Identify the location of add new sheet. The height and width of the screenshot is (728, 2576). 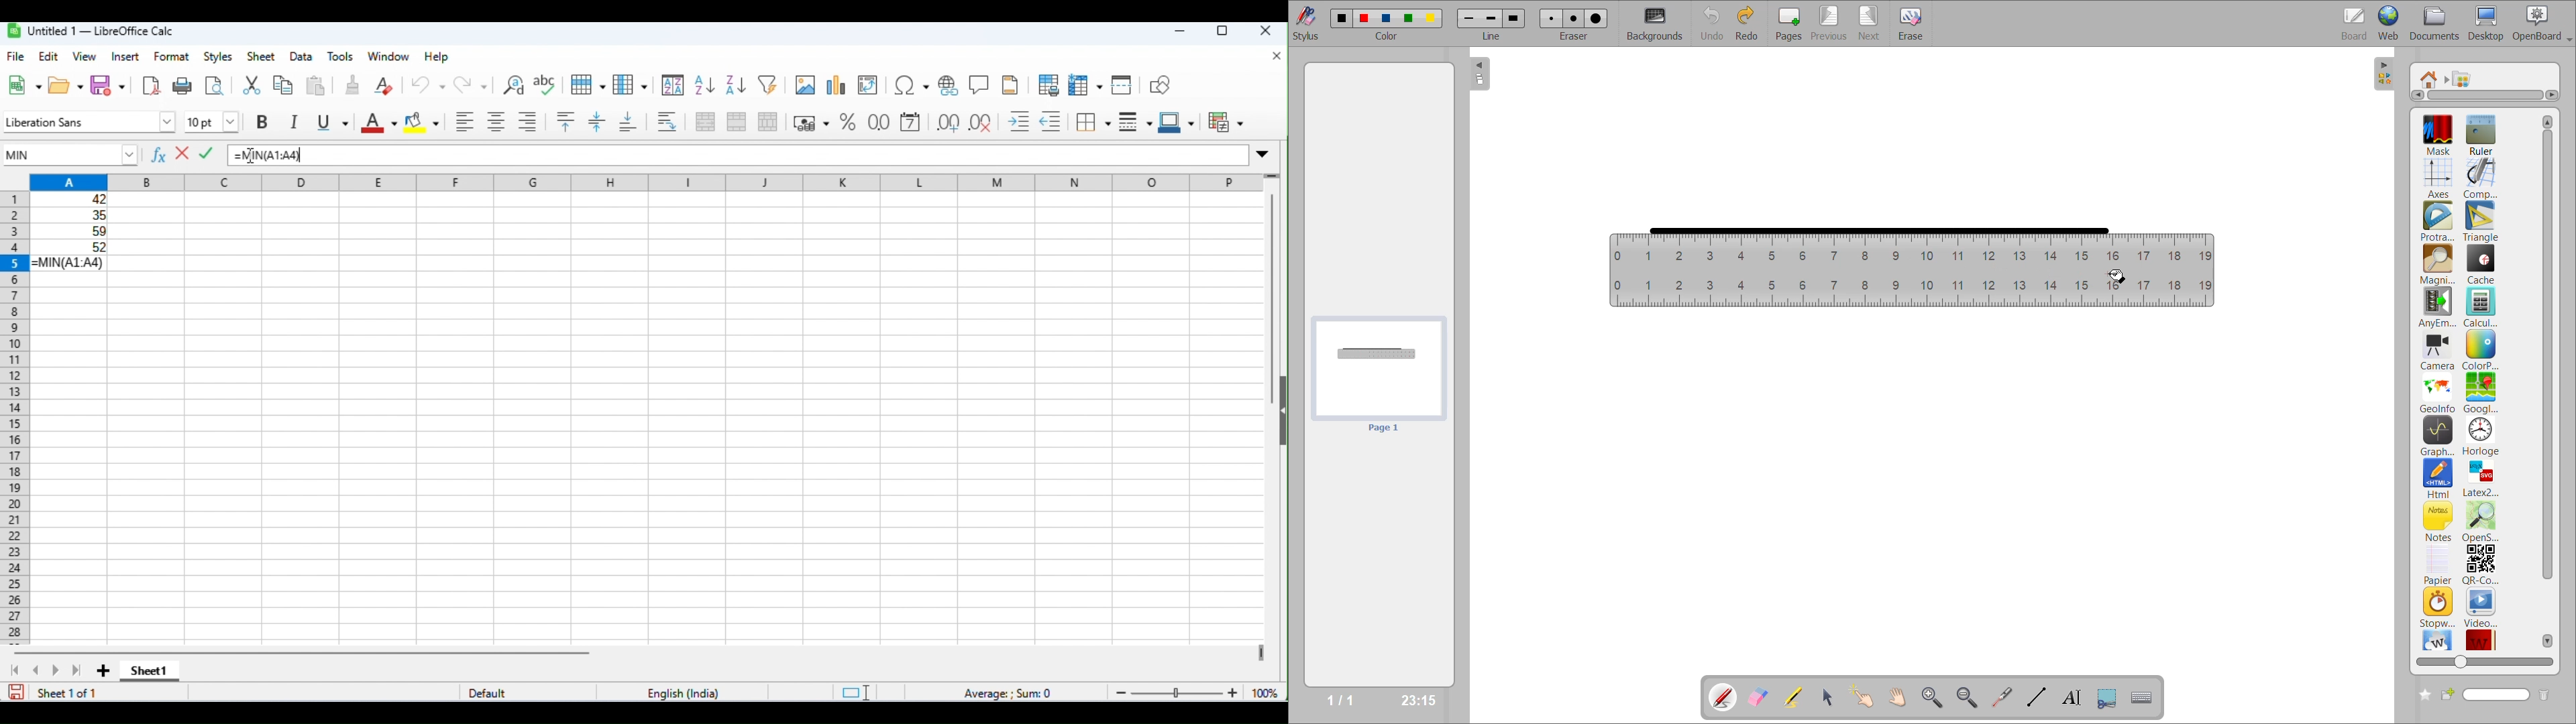
(102, 672).